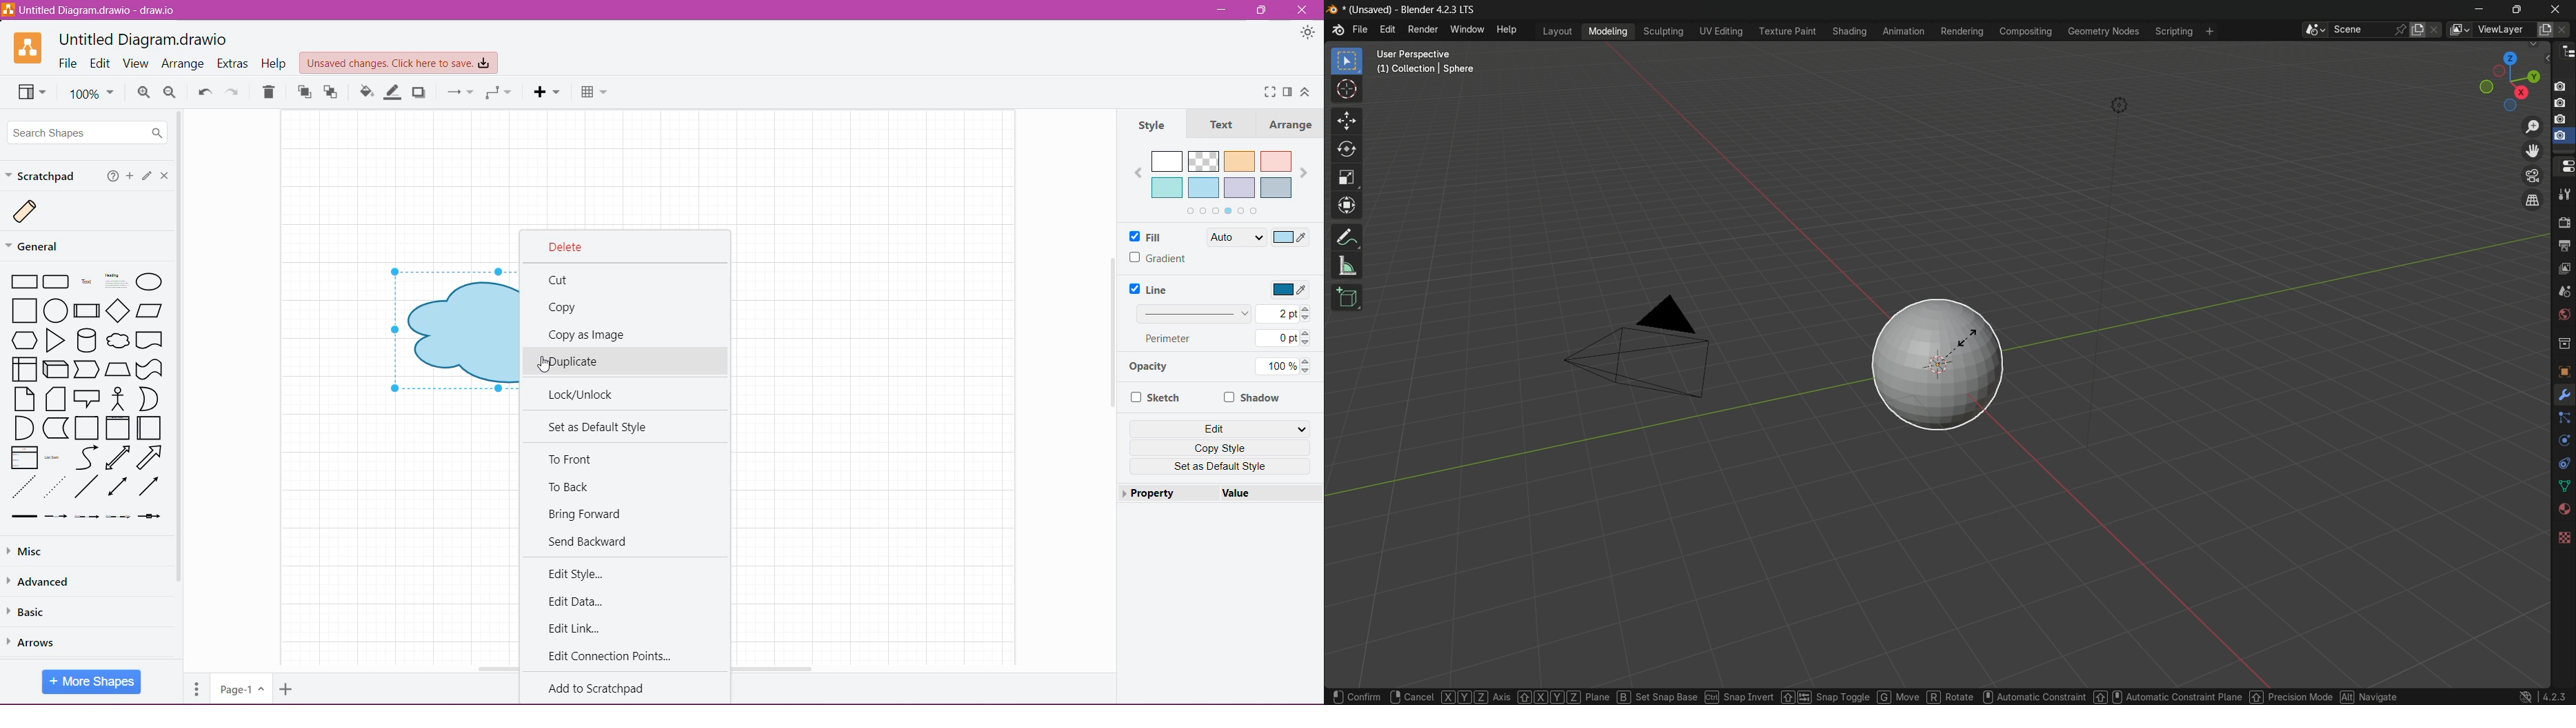 The height and width of the screenshot is (728, 2576). What do you see at coordinates (113, 177) in the screenshot?
I see `Help` at bounding box center [113, 177].